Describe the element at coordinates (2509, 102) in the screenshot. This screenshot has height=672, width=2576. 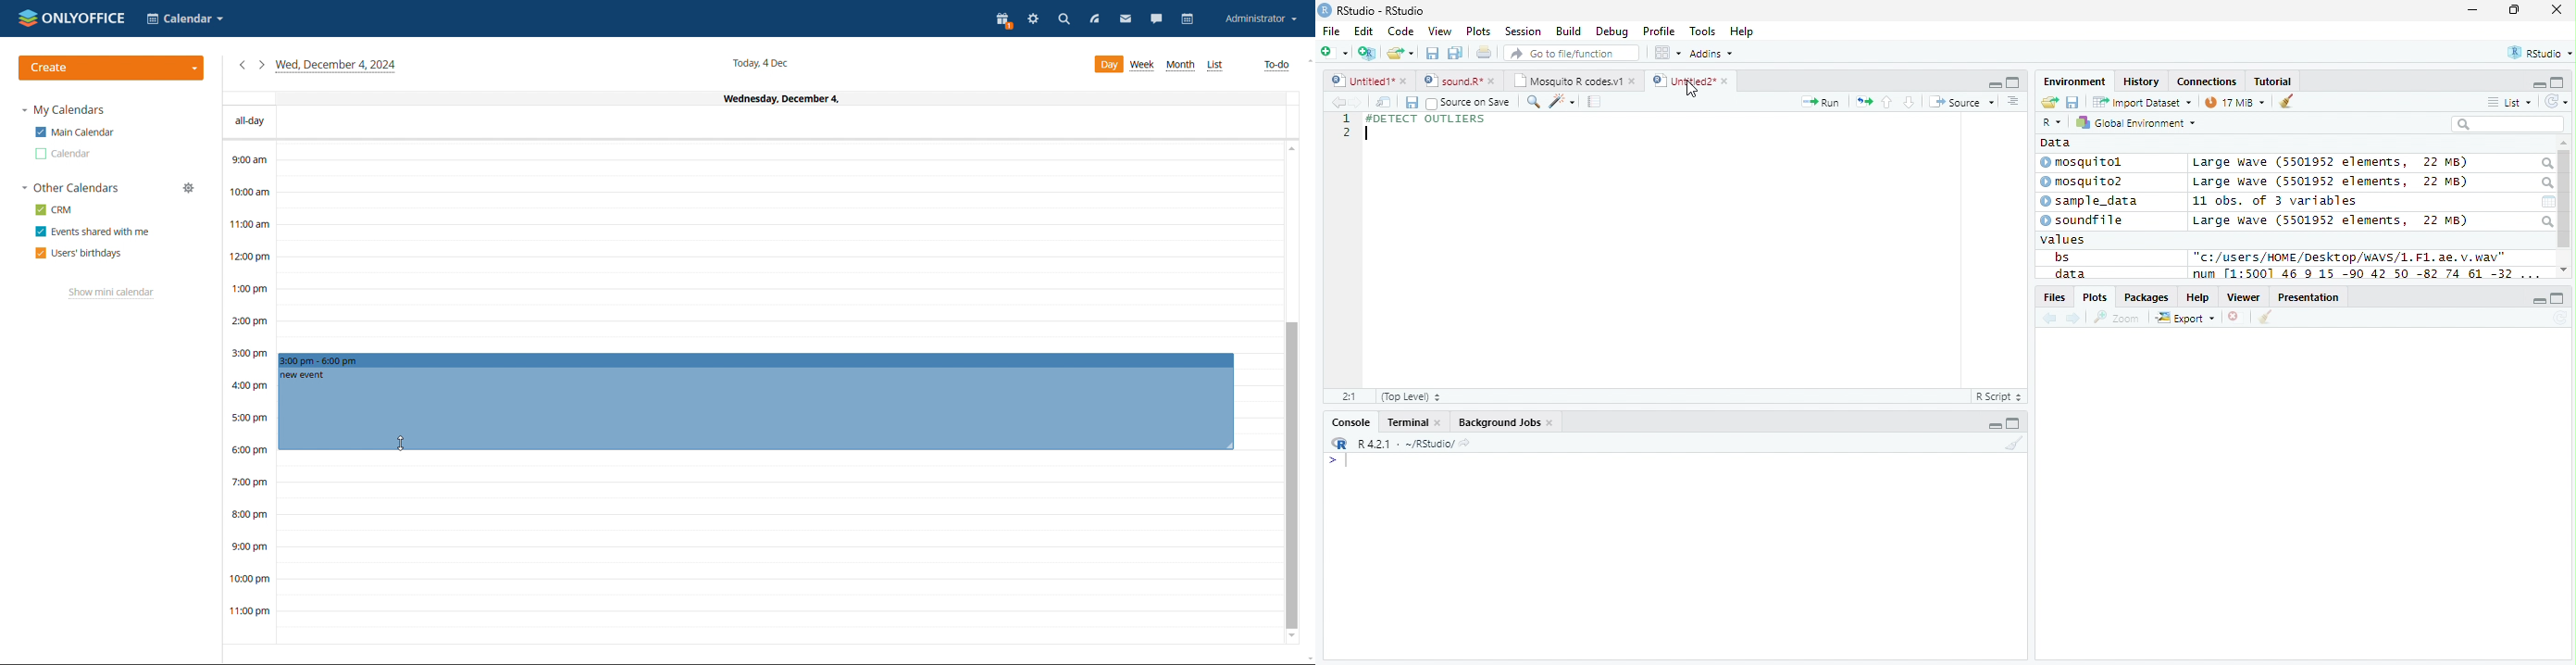
I see `List` at that location.